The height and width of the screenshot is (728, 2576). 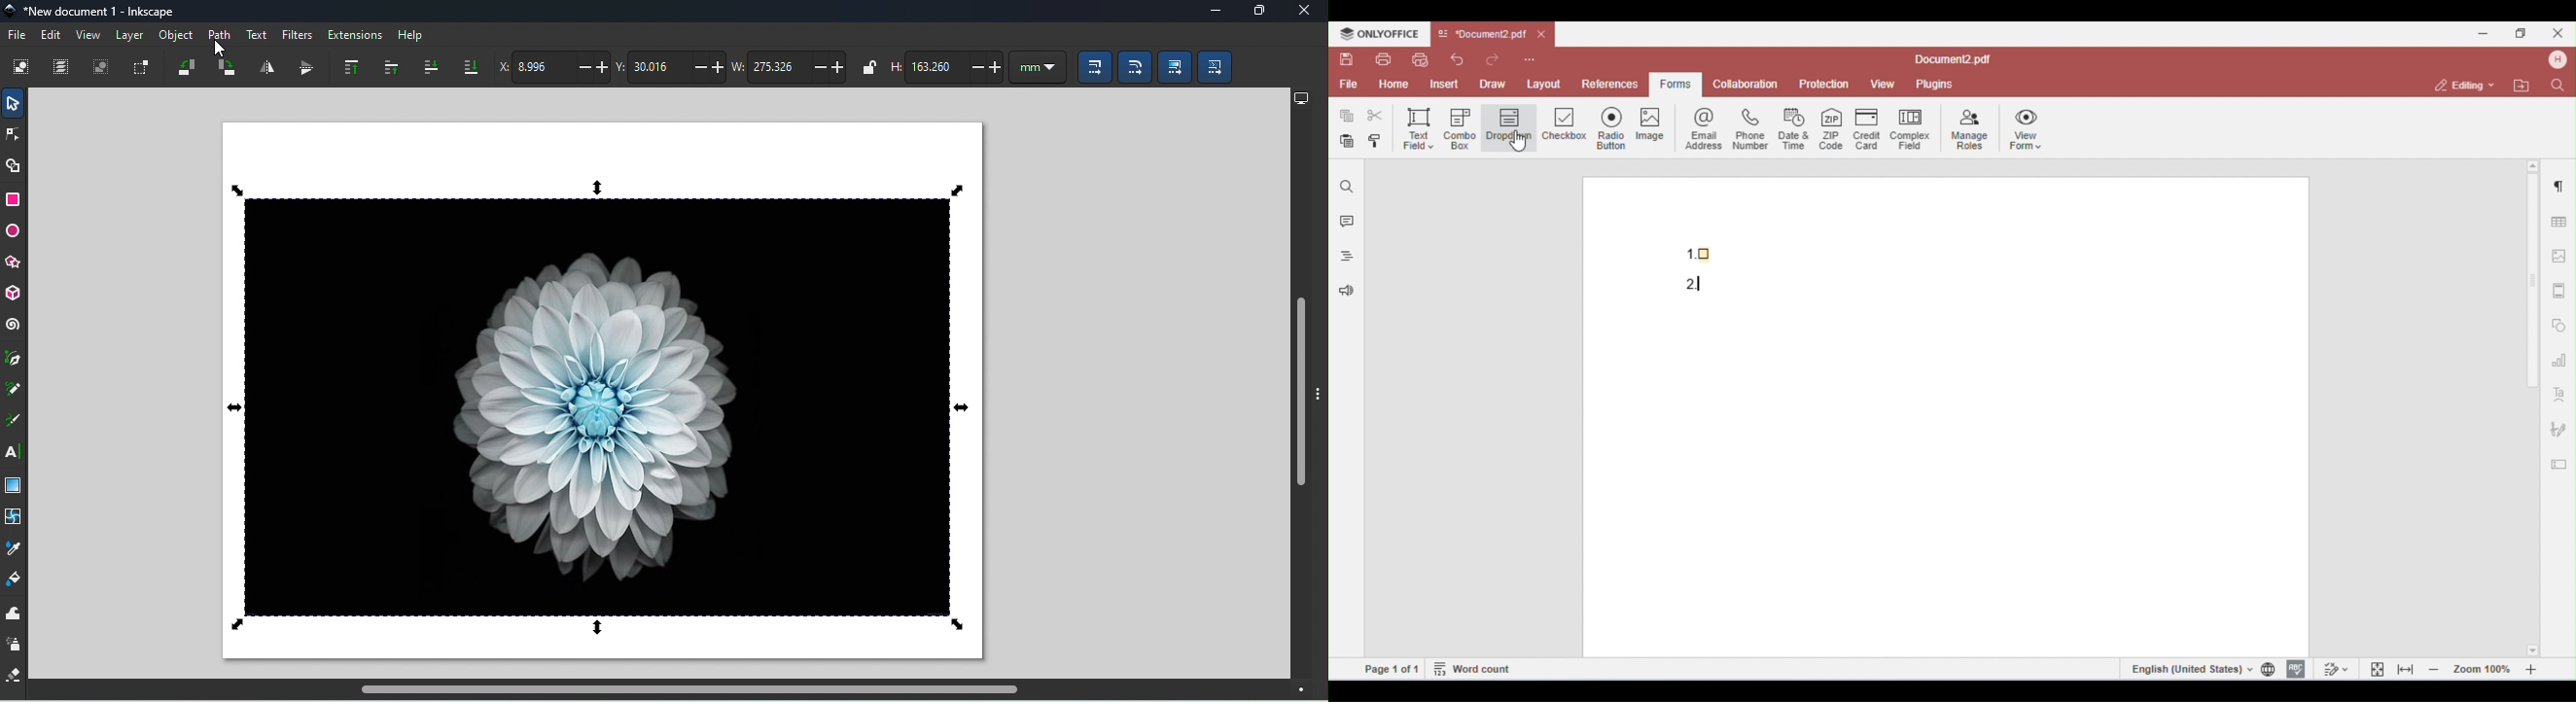 What do you see at coordinates (672, 66) in the screenshot?
I see `Vertical coordinate of the selection` at bounding box center [672, 66].